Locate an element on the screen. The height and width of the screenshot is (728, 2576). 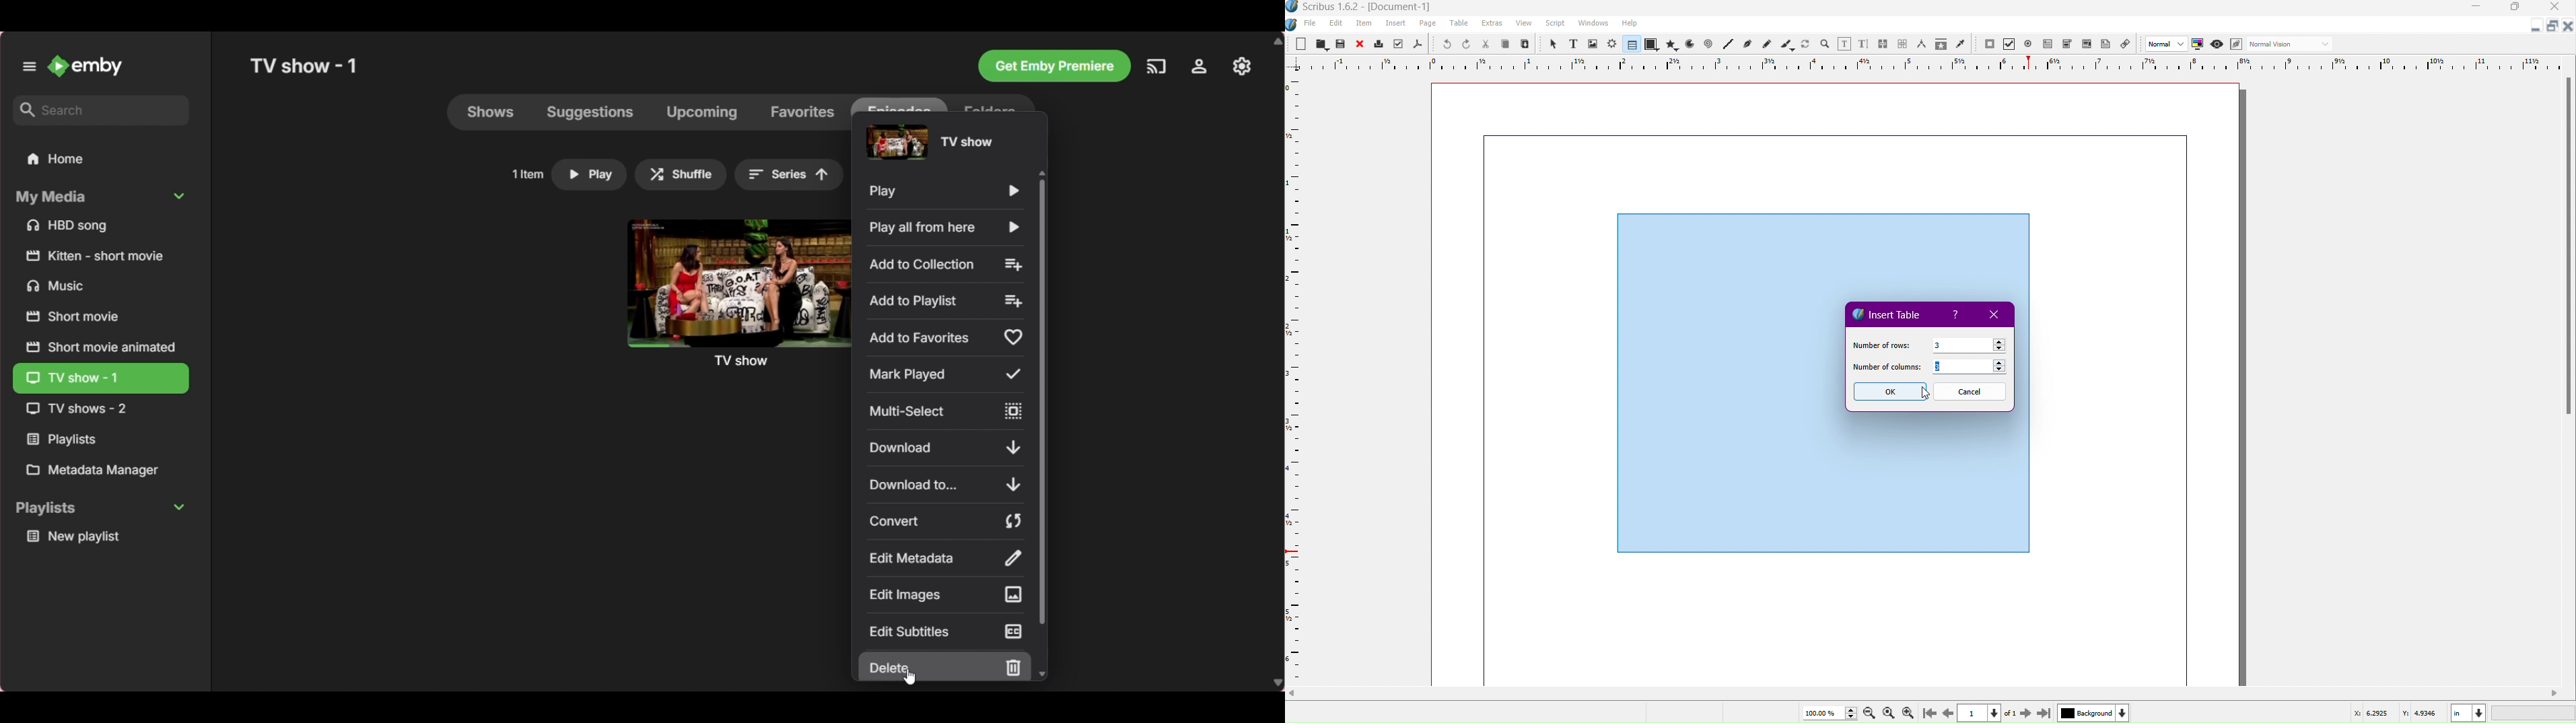
Columns is located at coordinates (1974, 368).